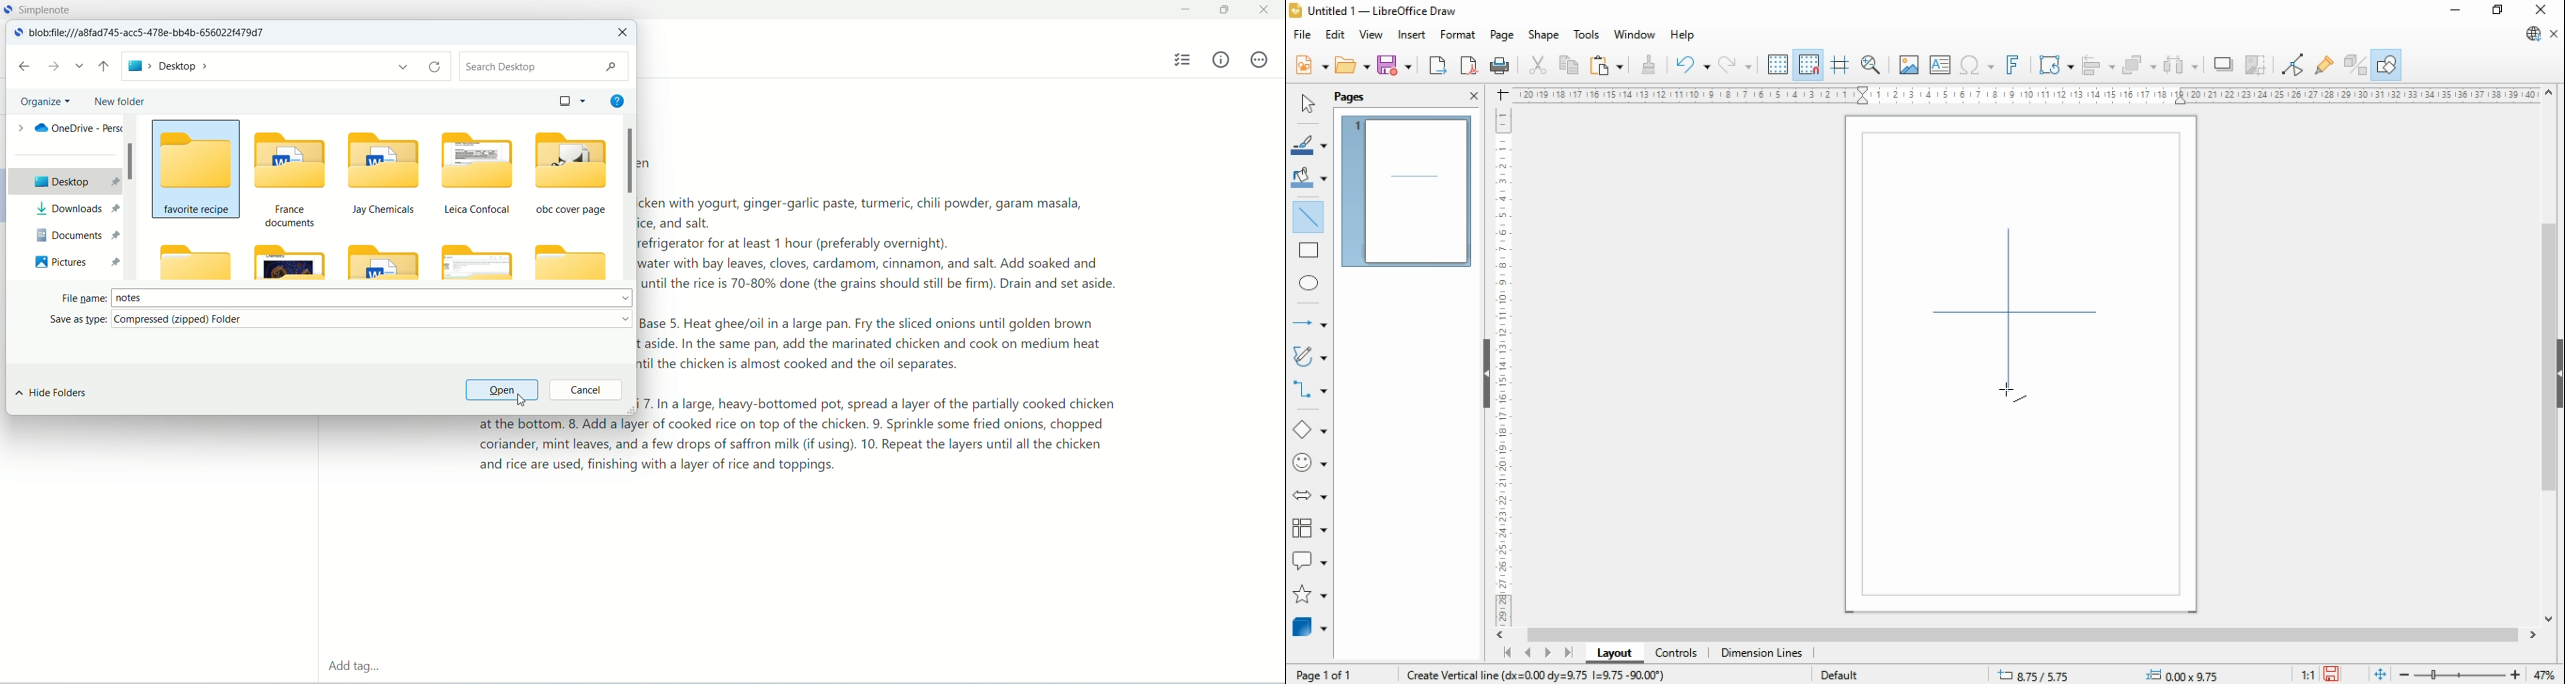 The height and width of the screenshot is (700, 2576). I want to click on undo, so click(1691, 64).